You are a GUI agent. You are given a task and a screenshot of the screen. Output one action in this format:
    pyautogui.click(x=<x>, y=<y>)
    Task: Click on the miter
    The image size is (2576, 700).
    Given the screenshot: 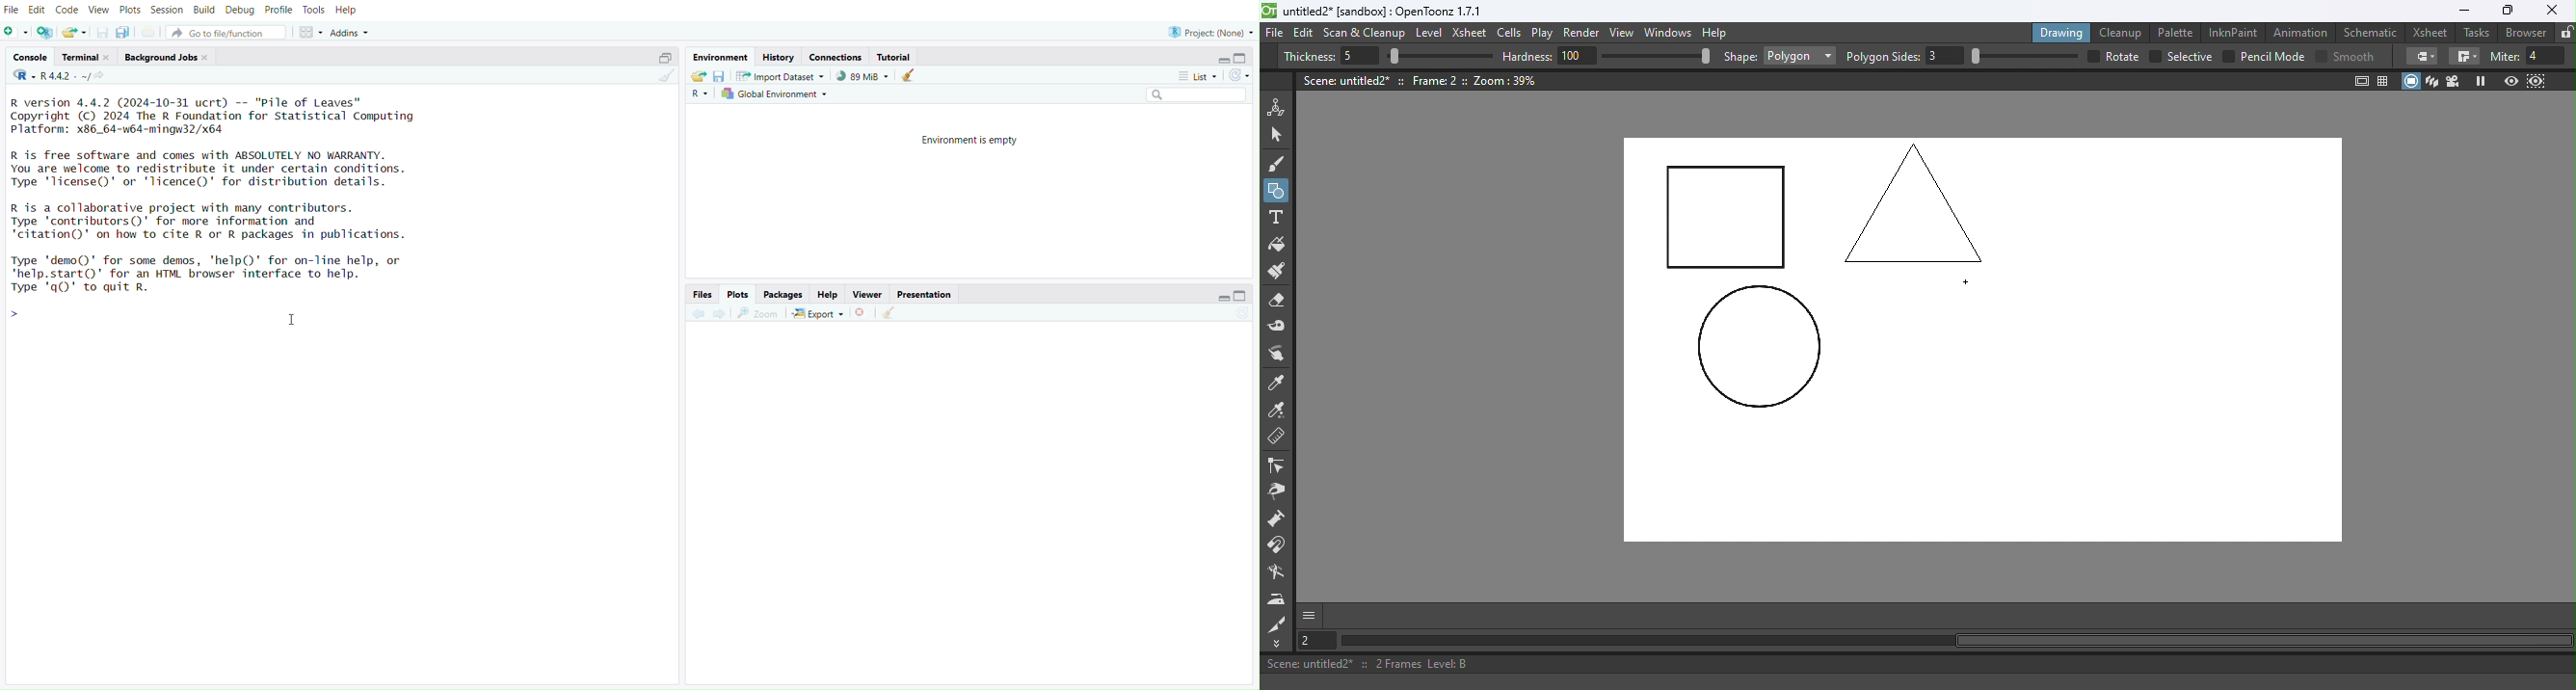 What is the action you would take?
    pyautogui.click(x=2504, y=56)
    